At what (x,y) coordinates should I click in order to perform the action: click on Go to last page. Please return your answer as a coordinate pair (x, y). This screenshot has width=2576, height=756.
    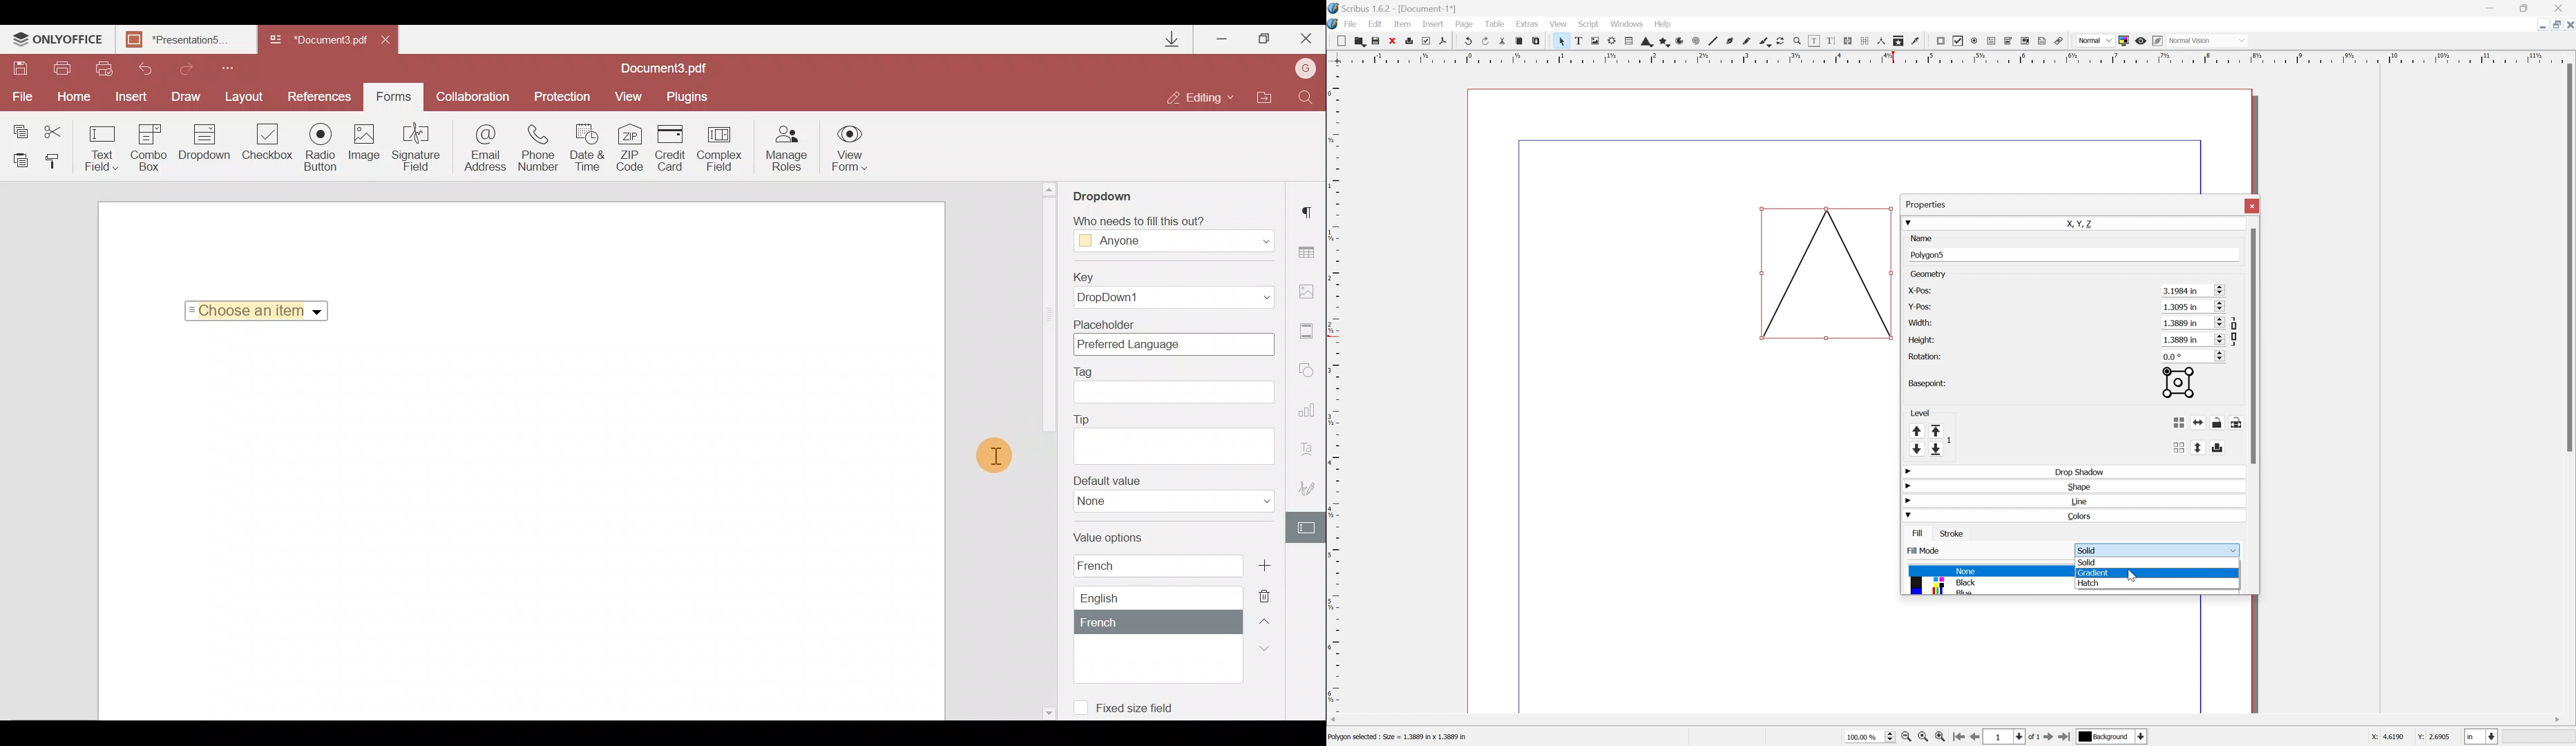
    Looking at the image, I should click on (2066, 738).